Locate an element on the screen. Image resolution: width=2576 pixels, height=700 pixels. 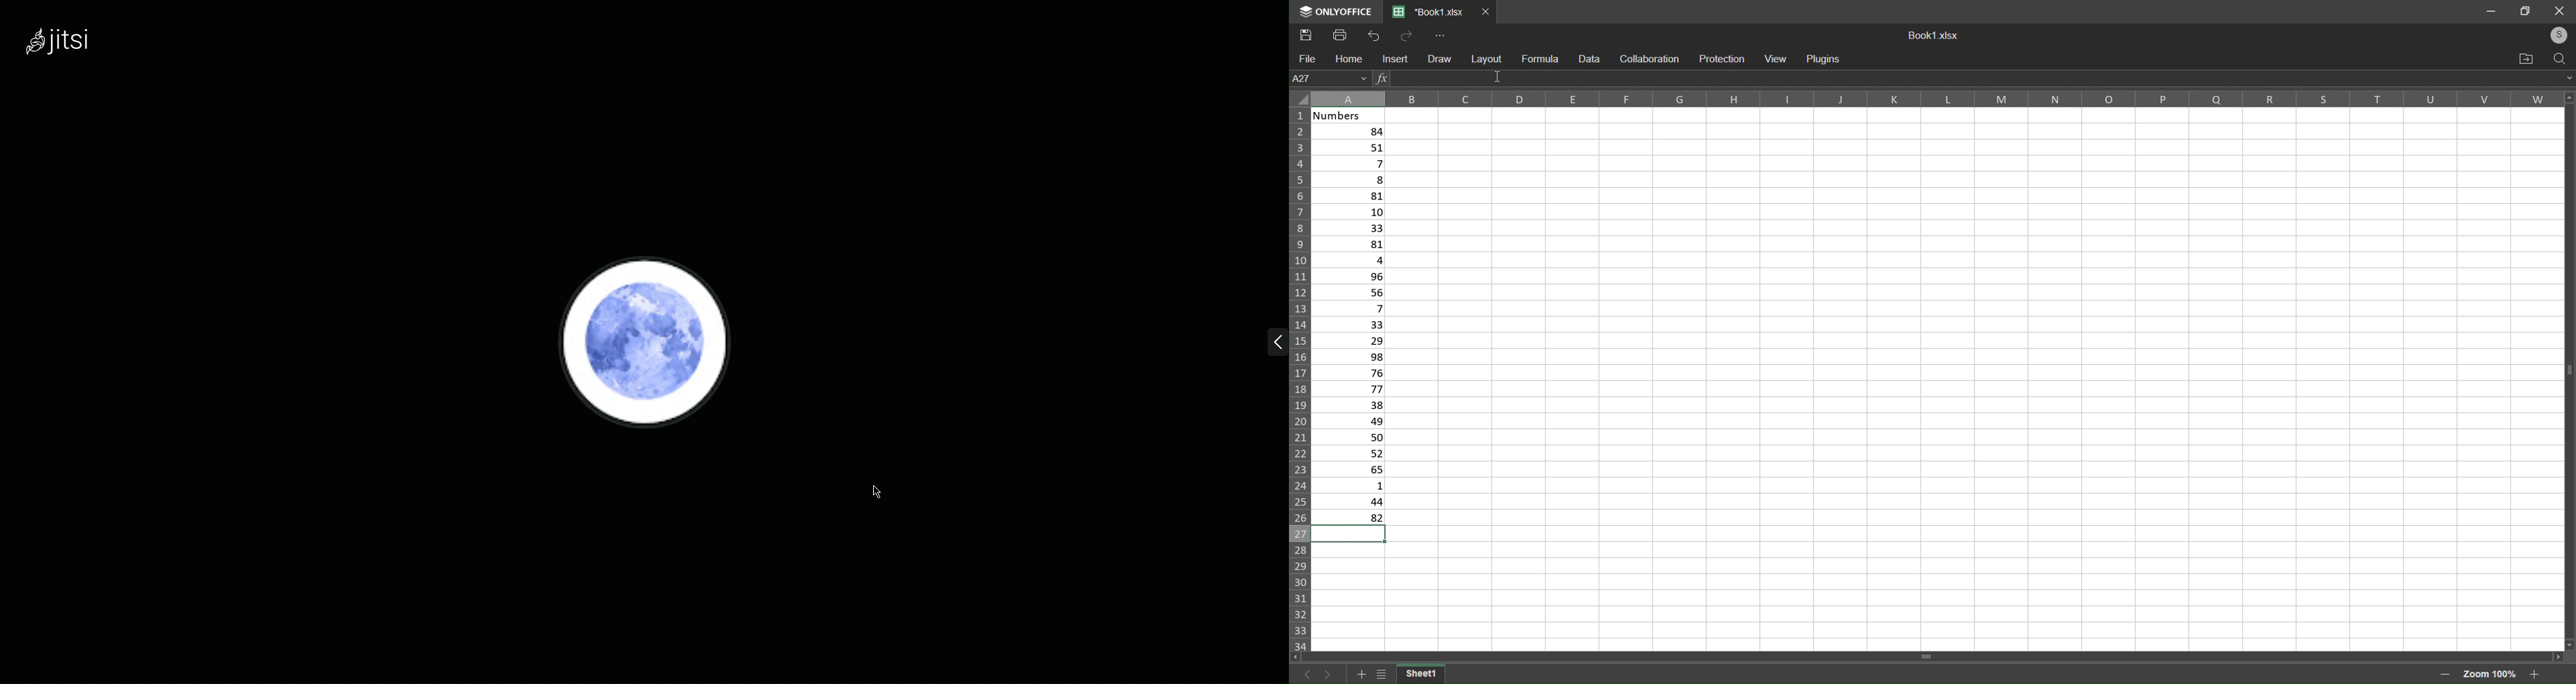
next is located at coordinates (1325, 673).